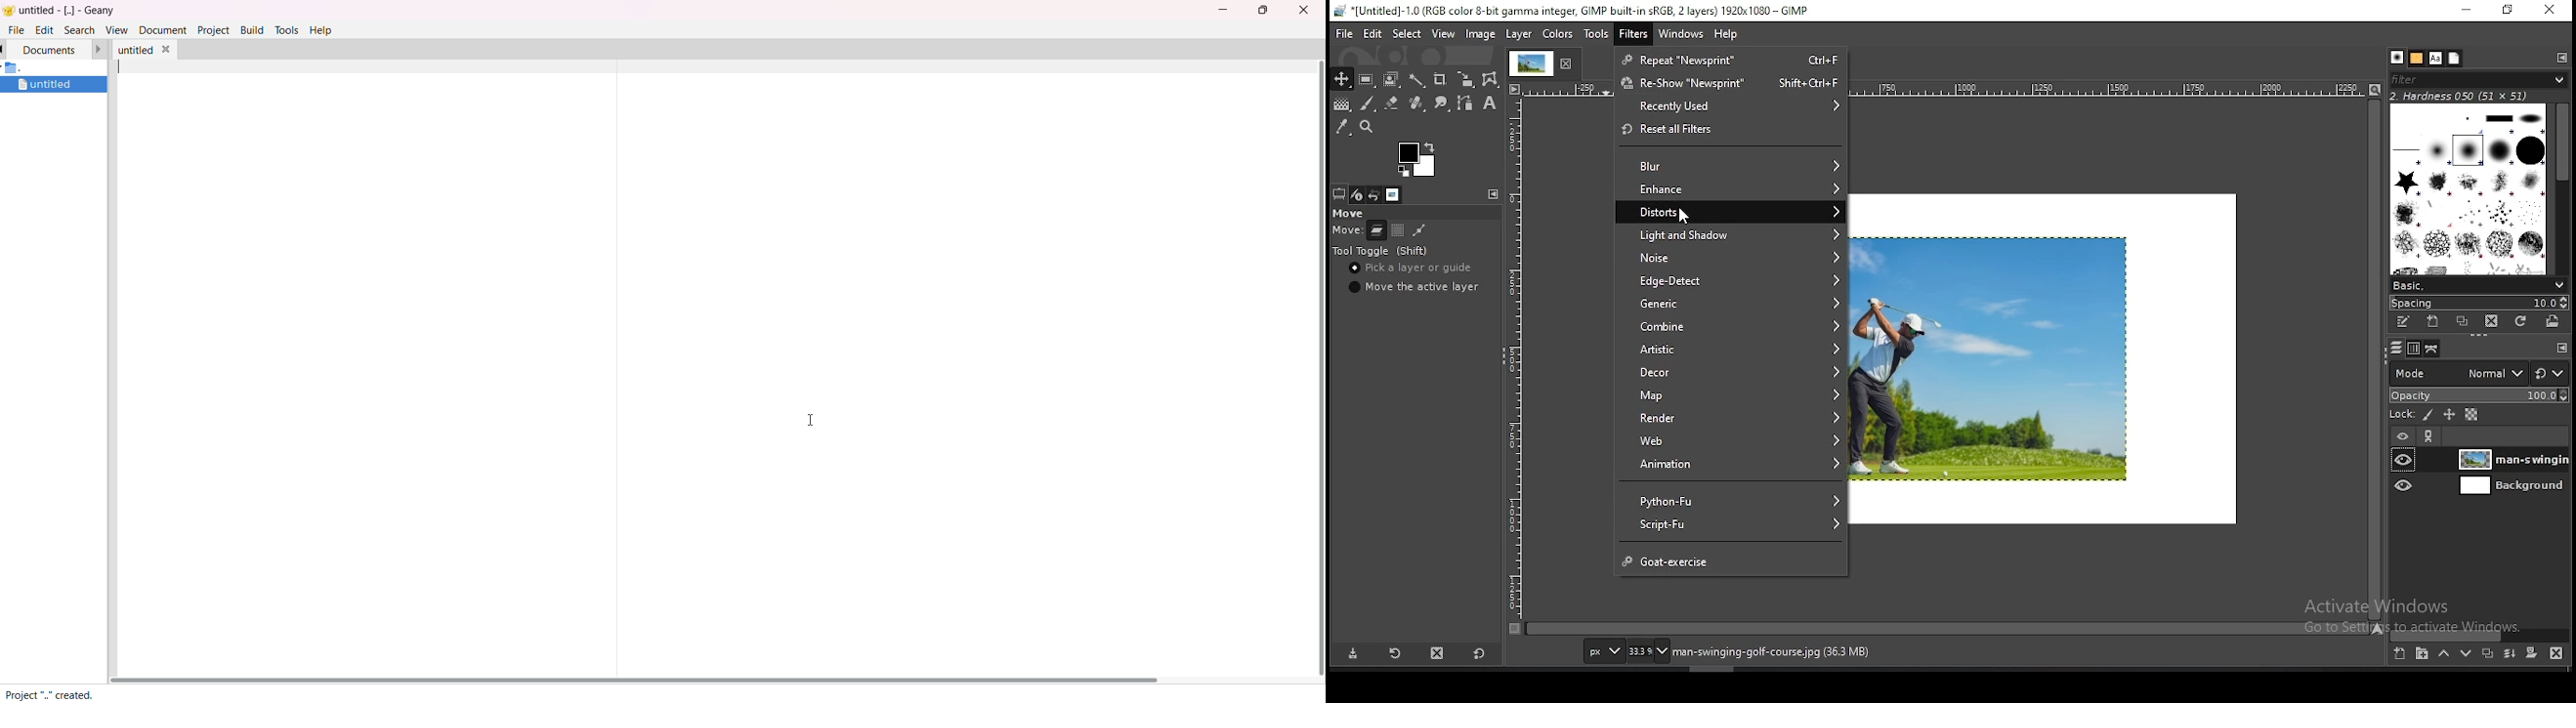 The image size is (2576, 728). Describe the element at coordinates (1685, 217) in the screenshot. I see `mouse pointer` at that location.